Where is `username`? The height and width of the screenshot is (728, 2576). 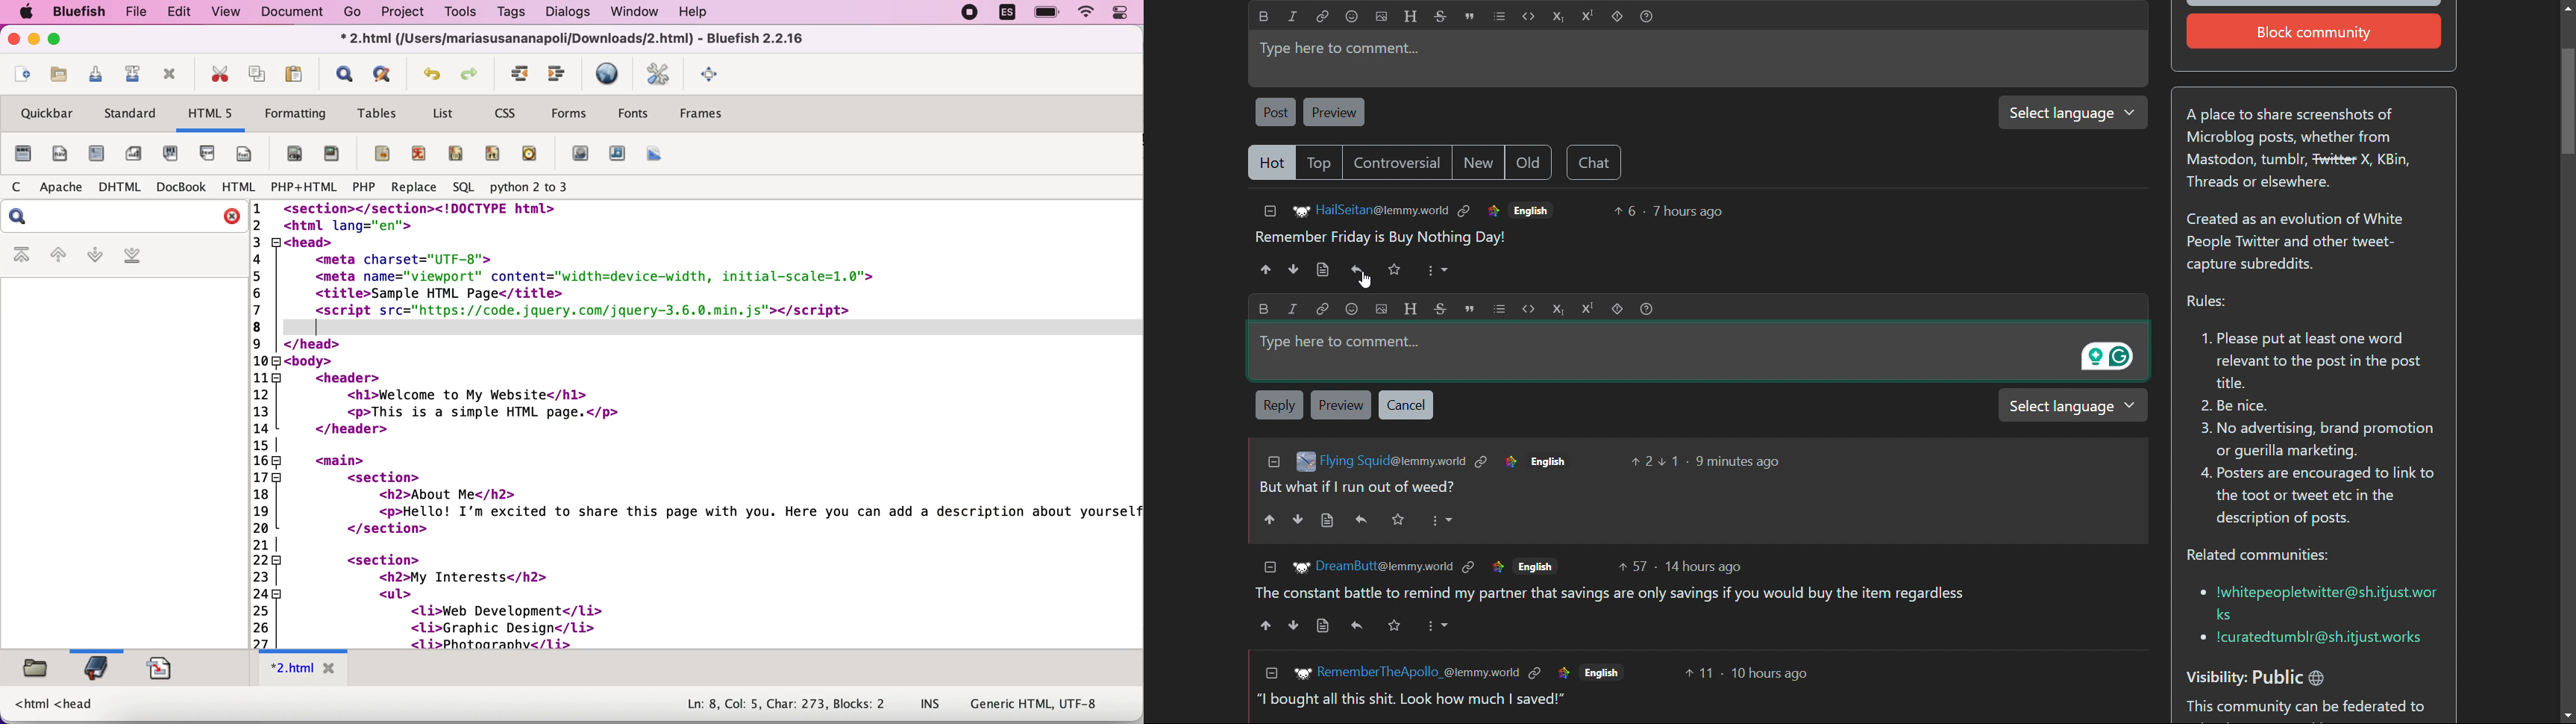 username is located at coordinates (1383, 210).